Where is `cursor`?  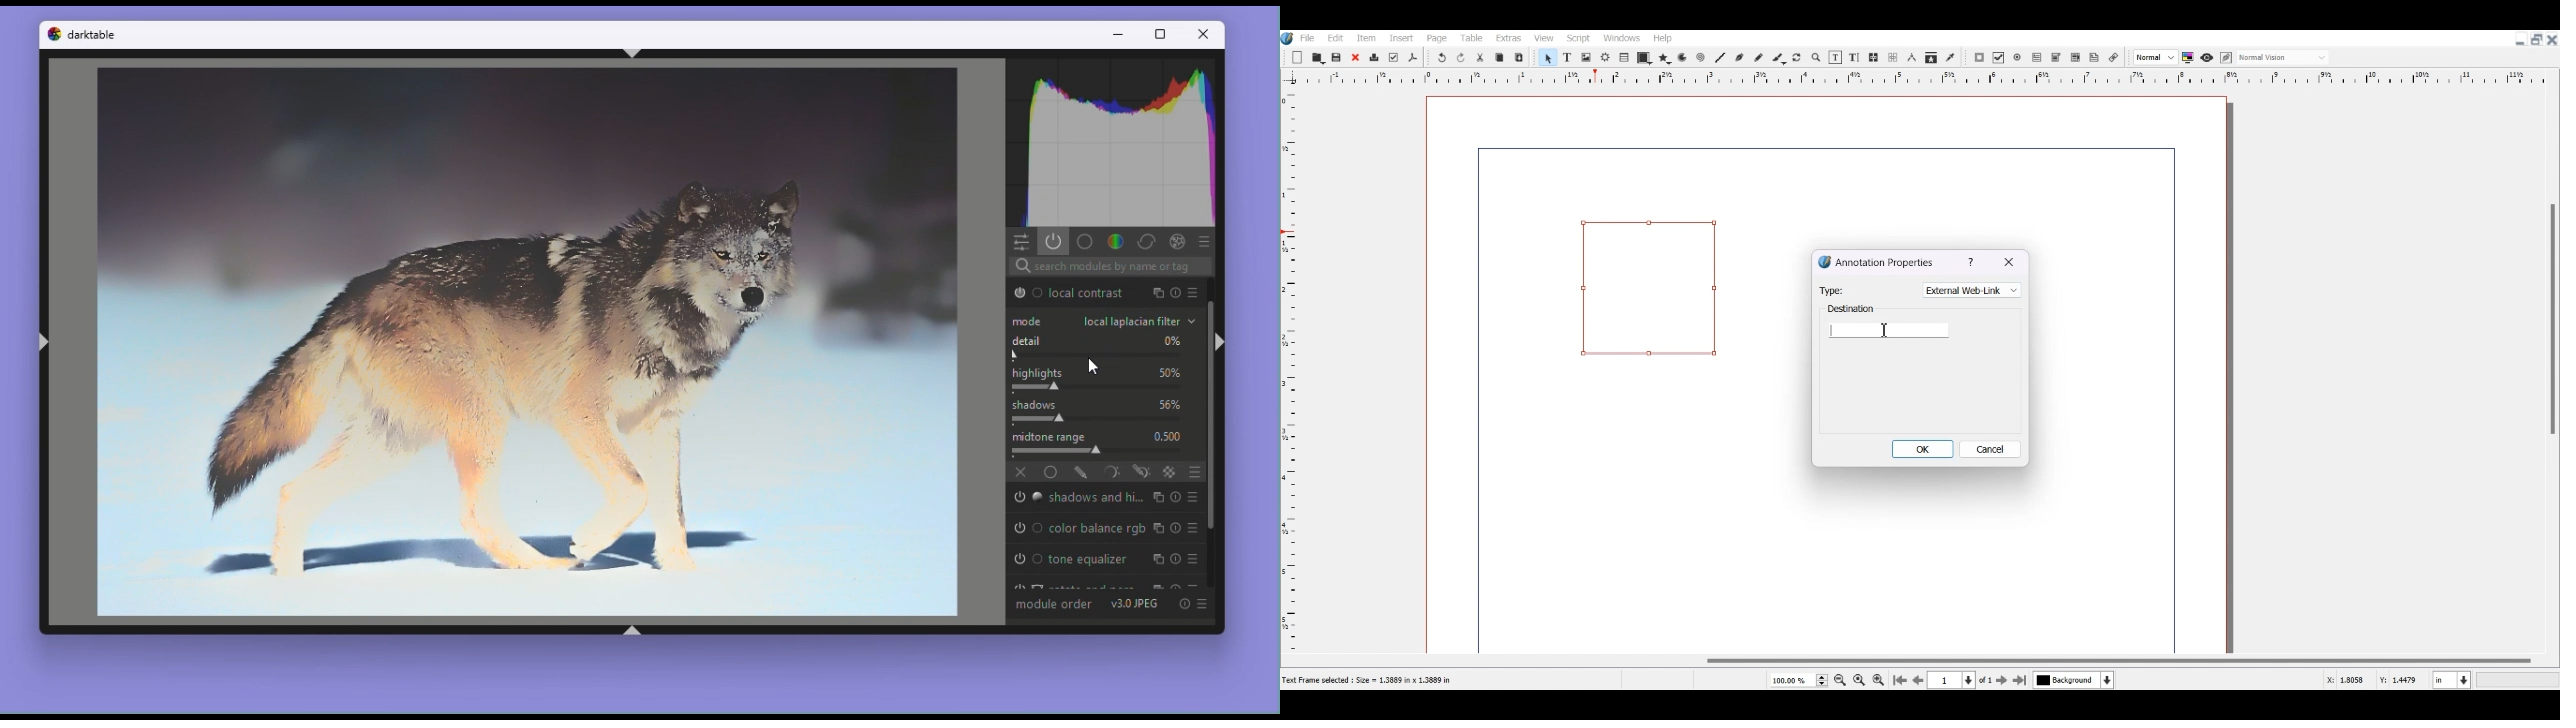
cursor is located at coordinates (1092, 367).